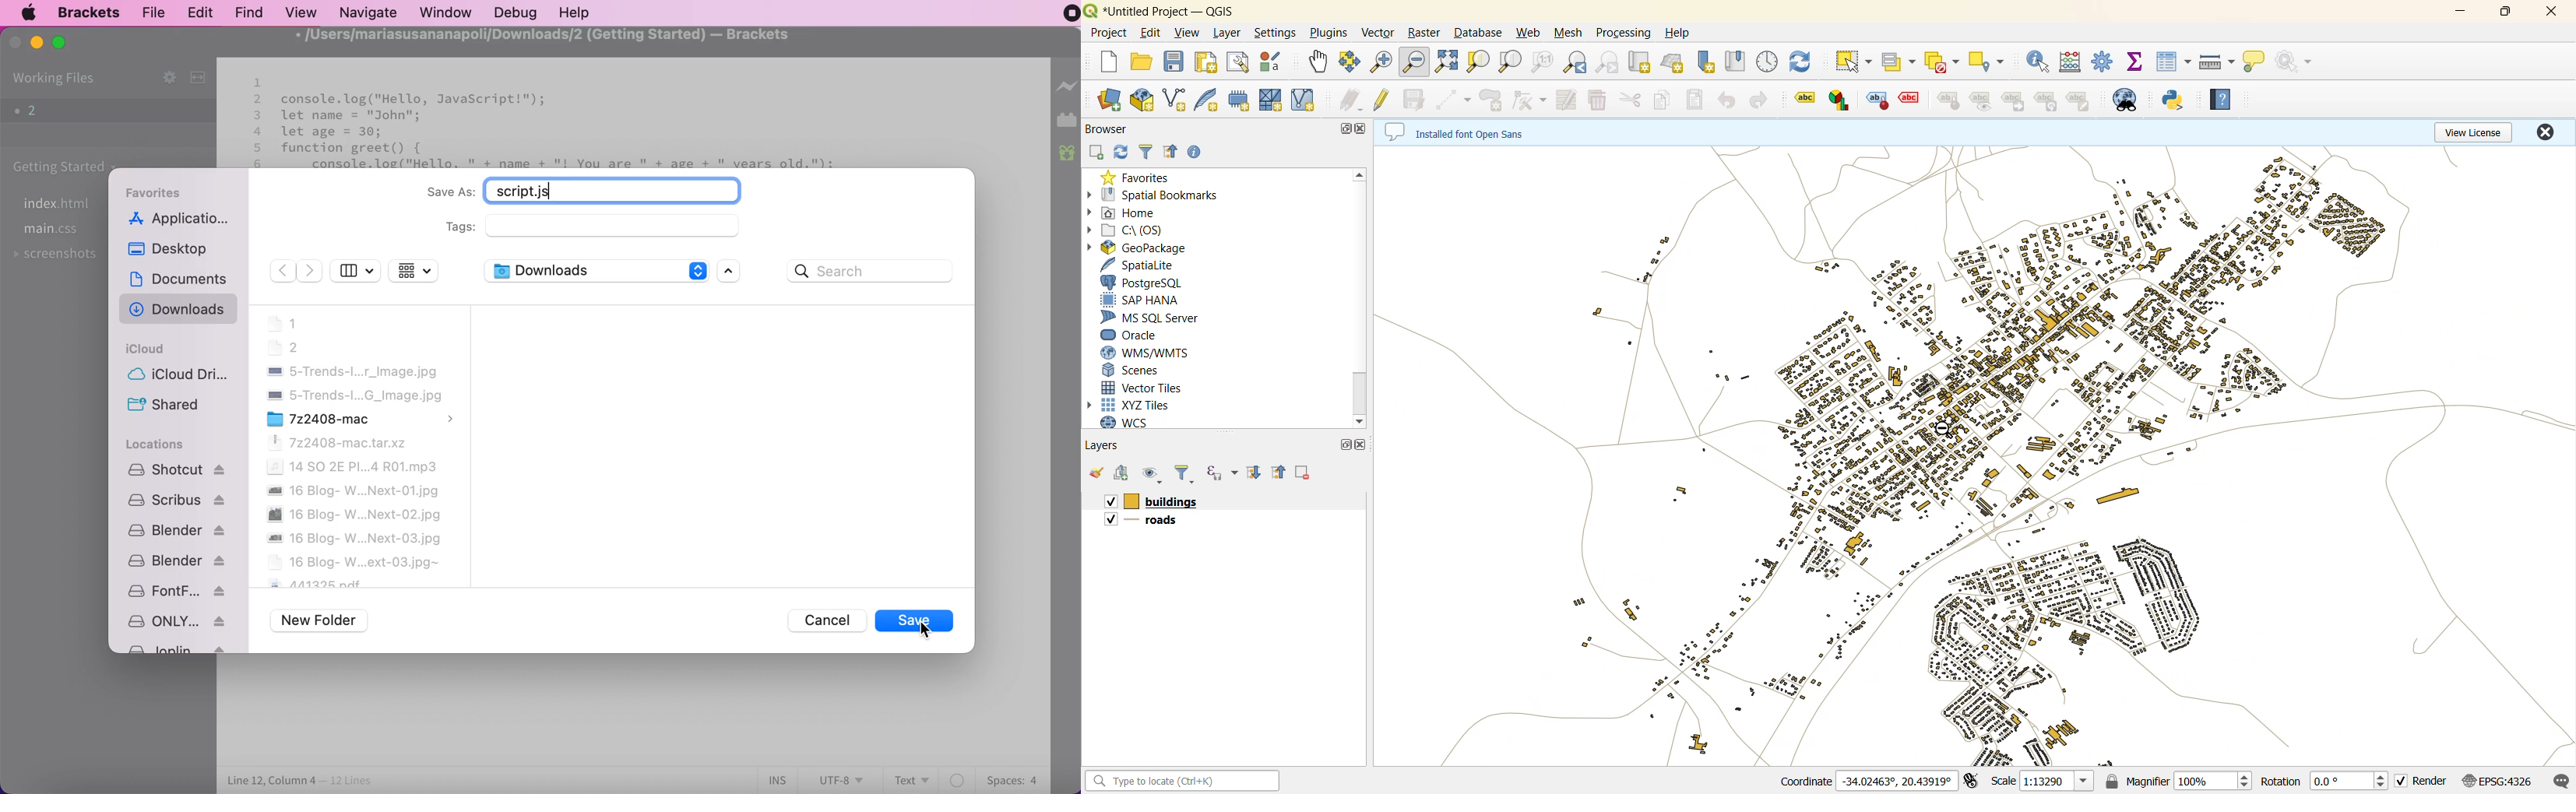 This screenshot has height=812, width=2576. I want to click on working files, so click(55, 79).